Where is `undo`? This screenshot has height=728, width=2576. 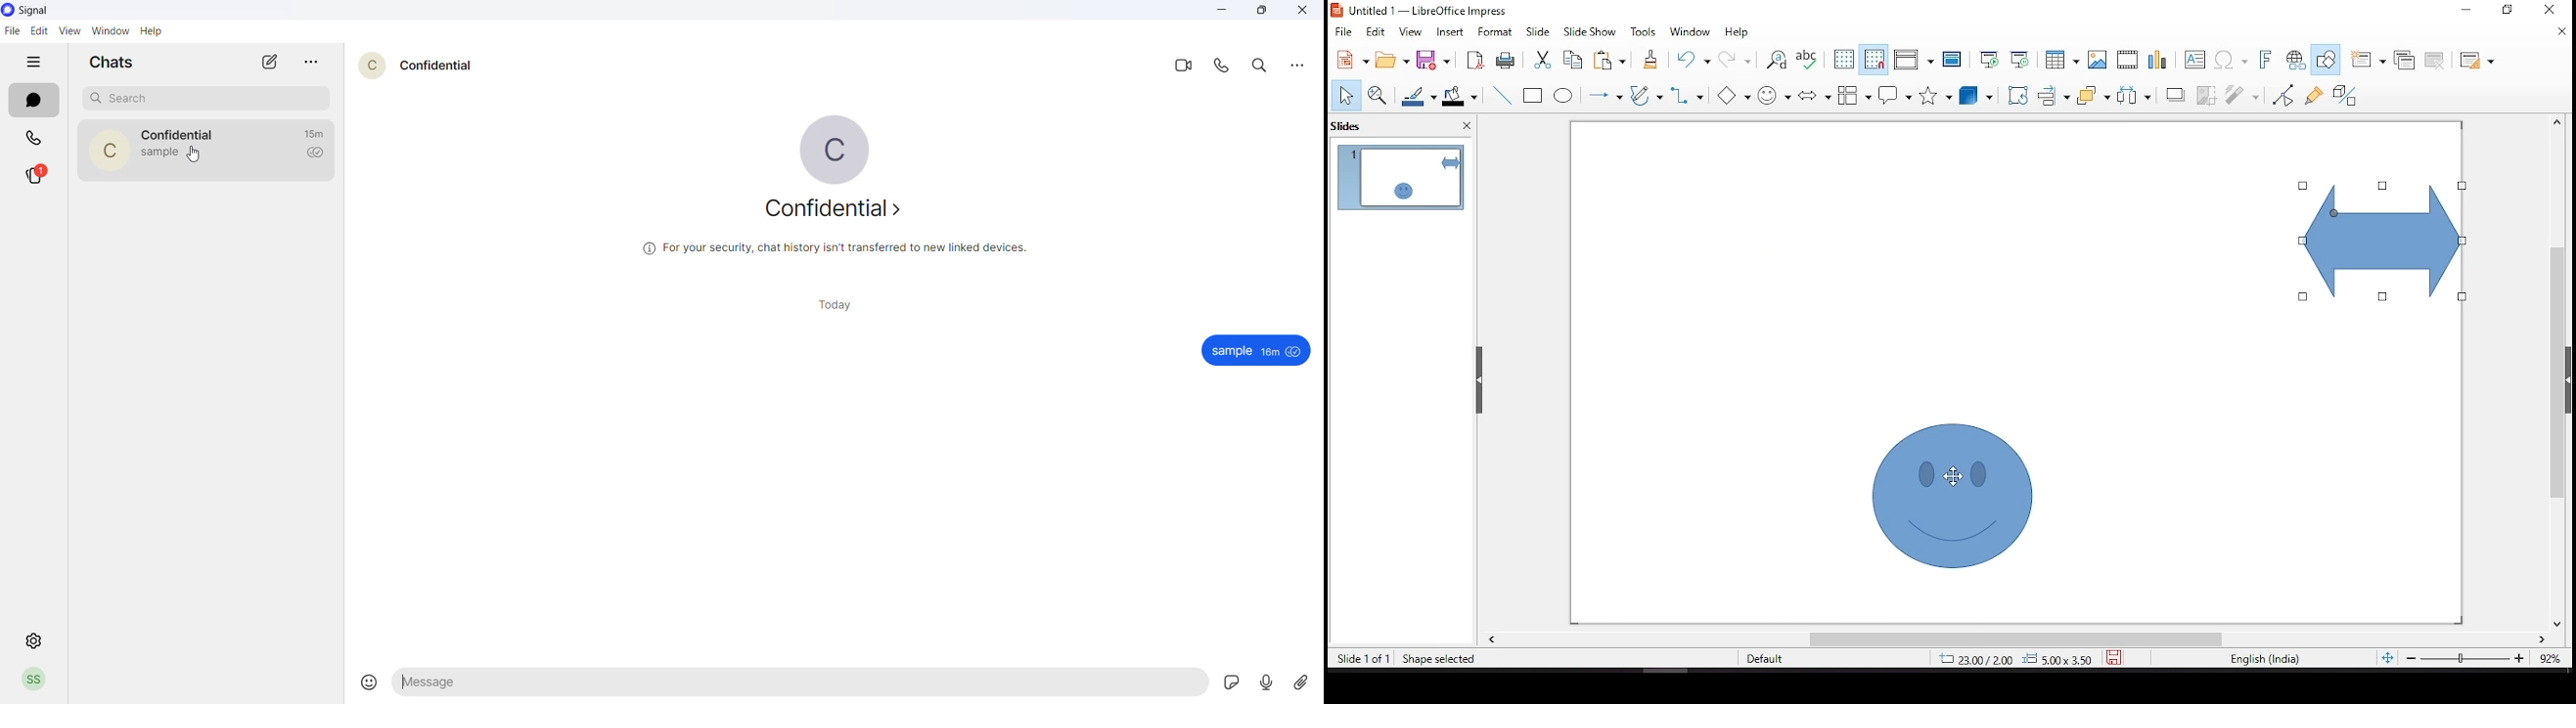 undo is located at coordinates (1695, 61).